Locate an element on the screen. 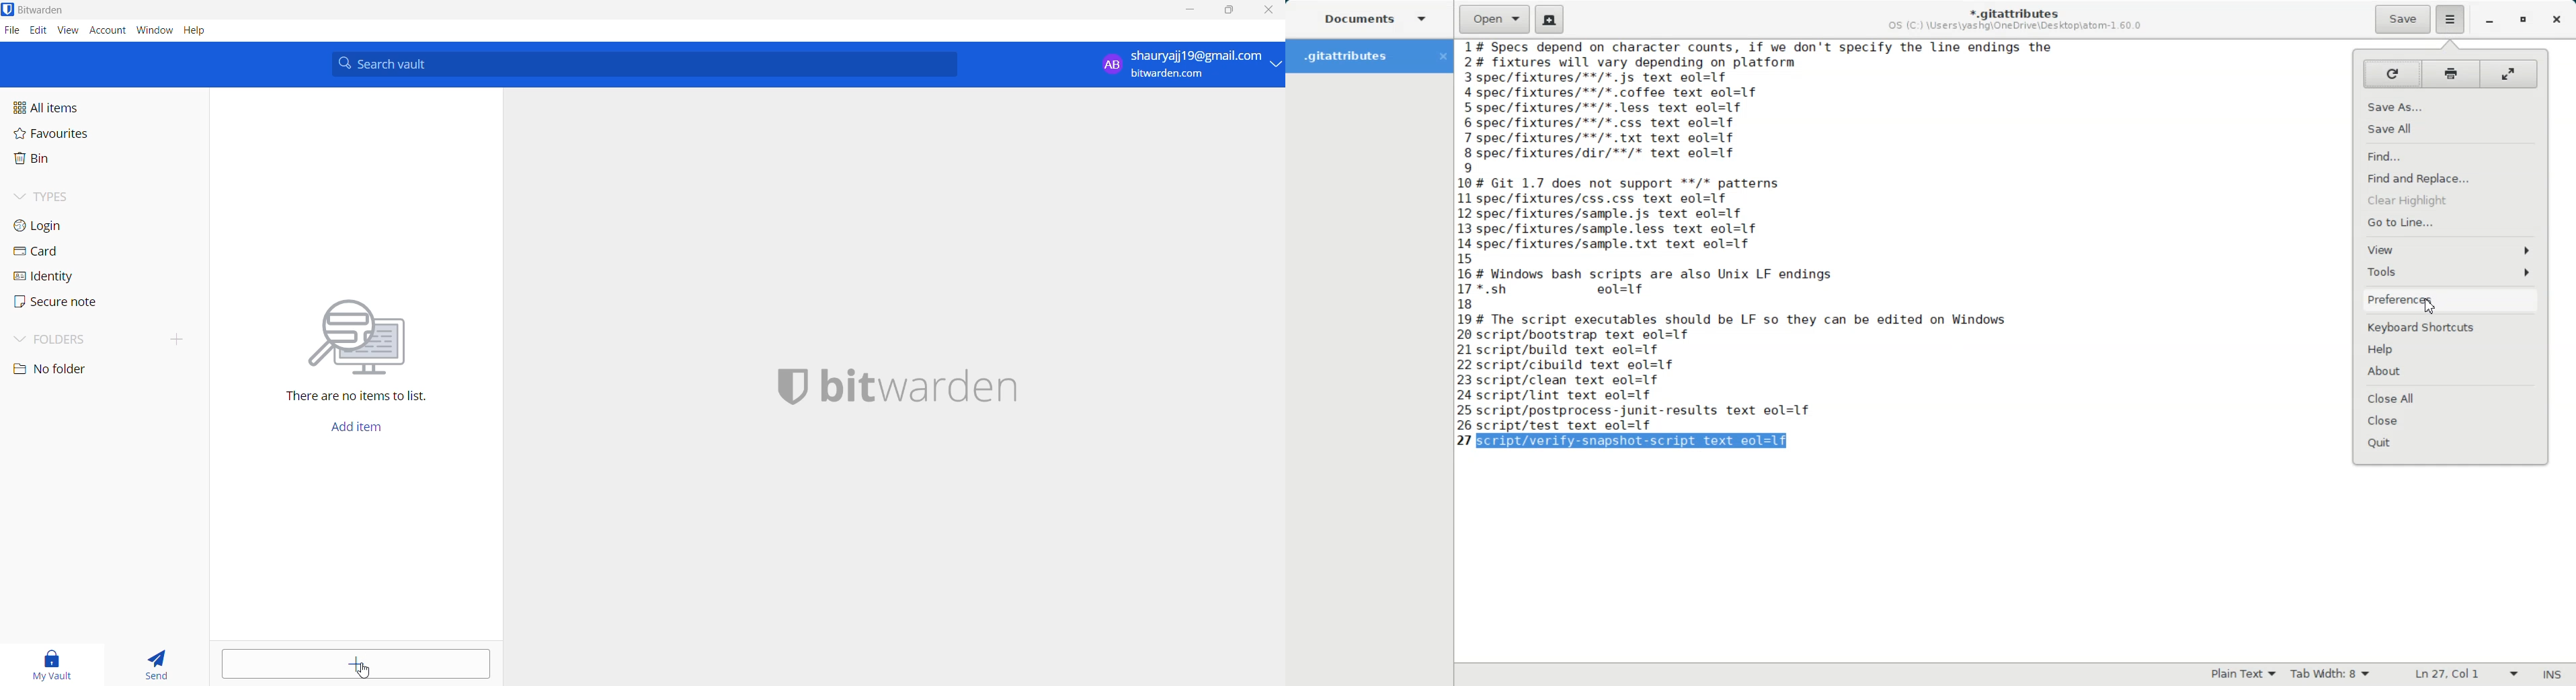 The width and height of the screenshot is (2576, 700). Preferences is located at coordinates (2452, 300).